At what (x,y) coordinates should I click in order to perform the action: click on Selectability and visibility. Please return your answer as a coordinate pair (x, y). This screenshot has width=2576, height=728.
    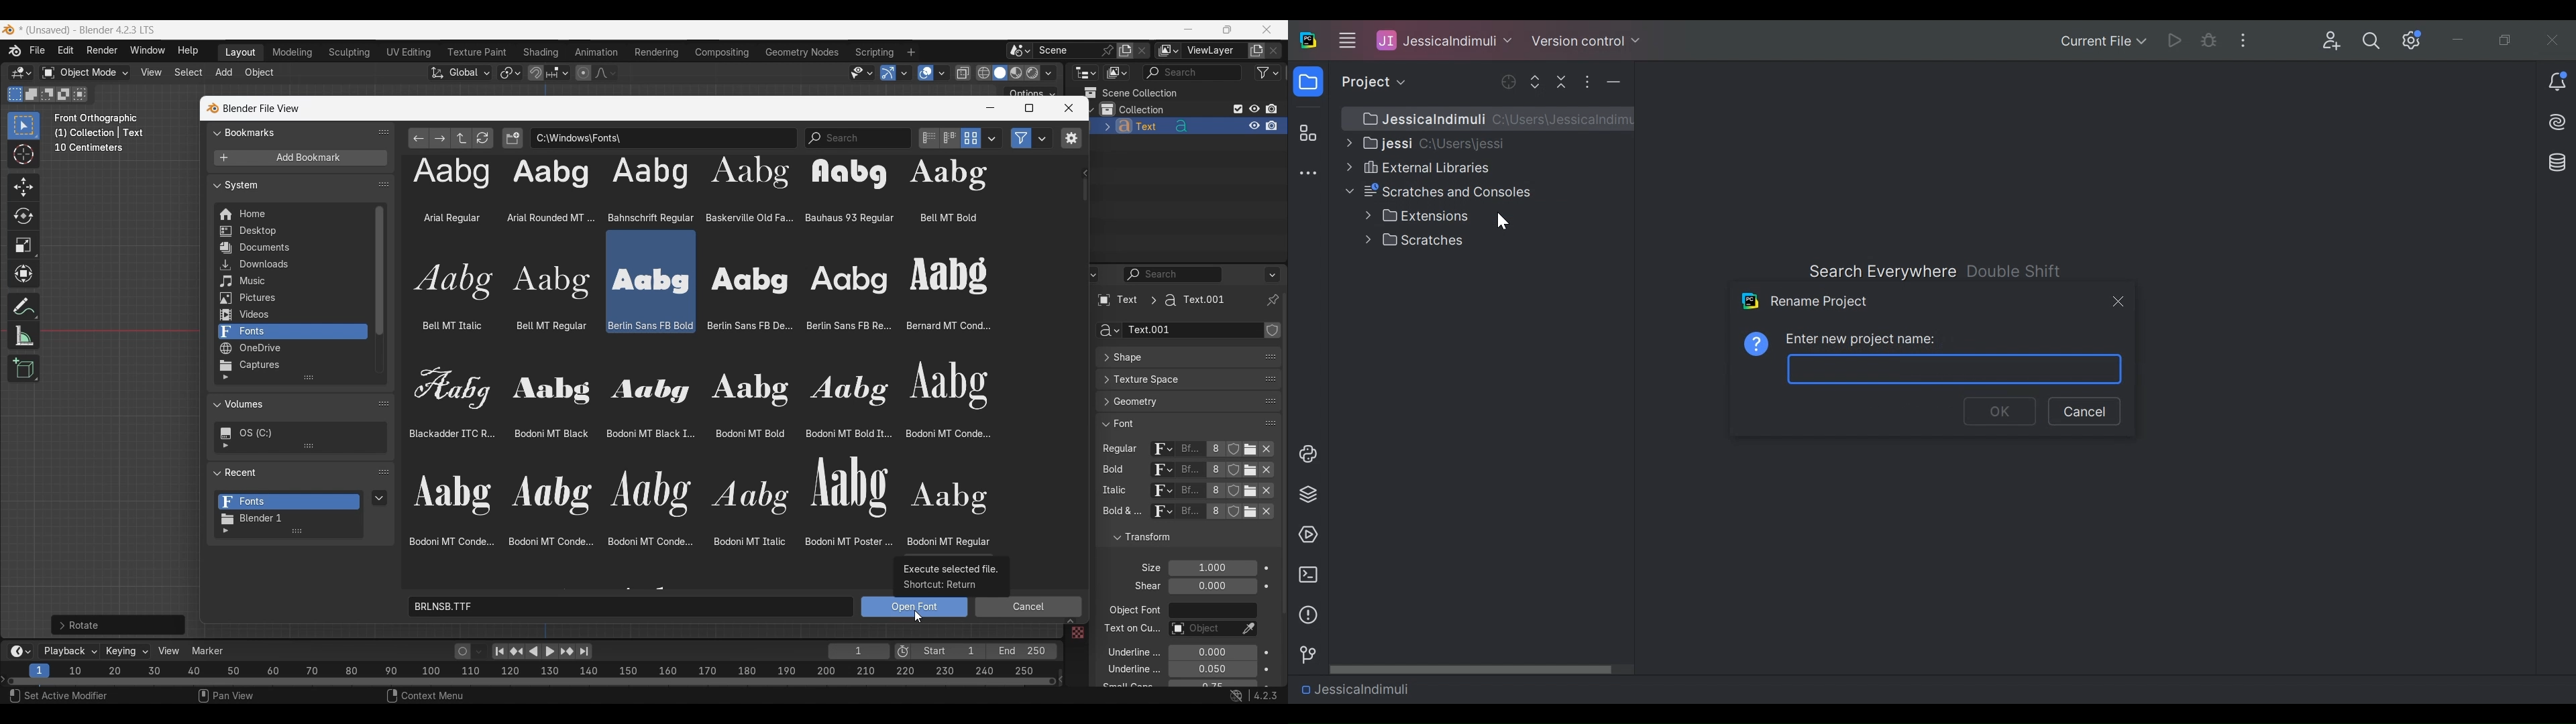
    Looking at the image, I should click on (862, 73).